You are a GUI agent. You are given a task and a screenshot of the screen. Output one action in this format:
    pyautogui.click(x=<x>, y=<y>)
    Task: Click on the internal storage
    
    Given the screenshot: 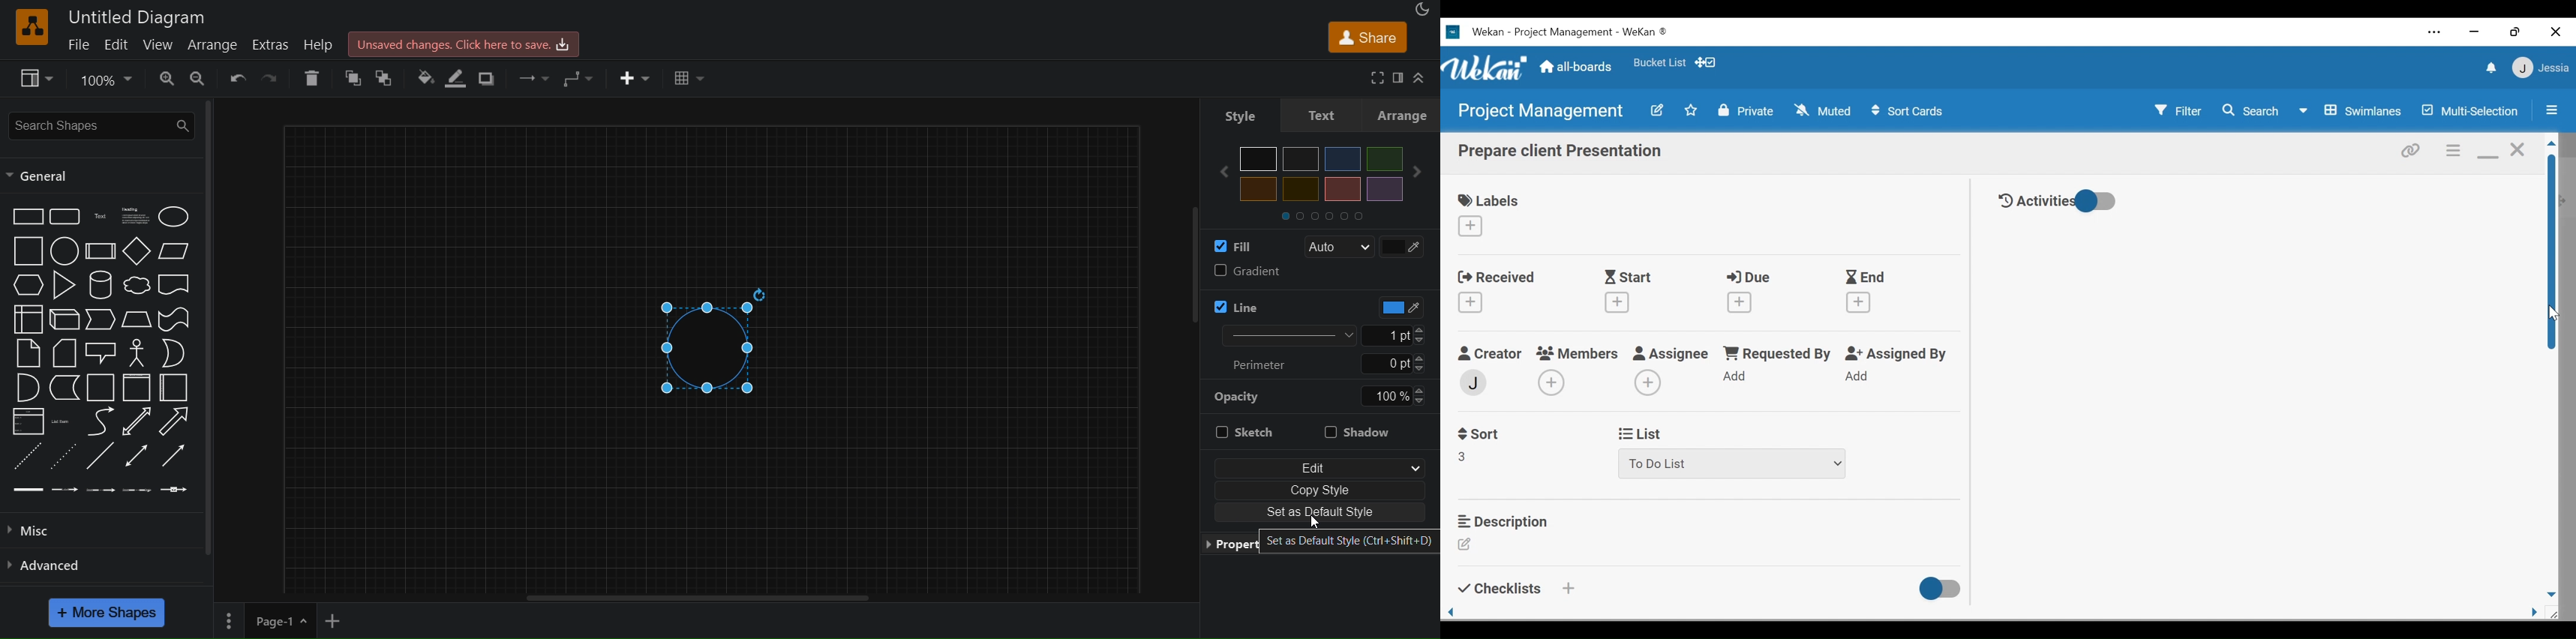 What is the action you would take?
    pyautogui.click(x=26, y=318)
    